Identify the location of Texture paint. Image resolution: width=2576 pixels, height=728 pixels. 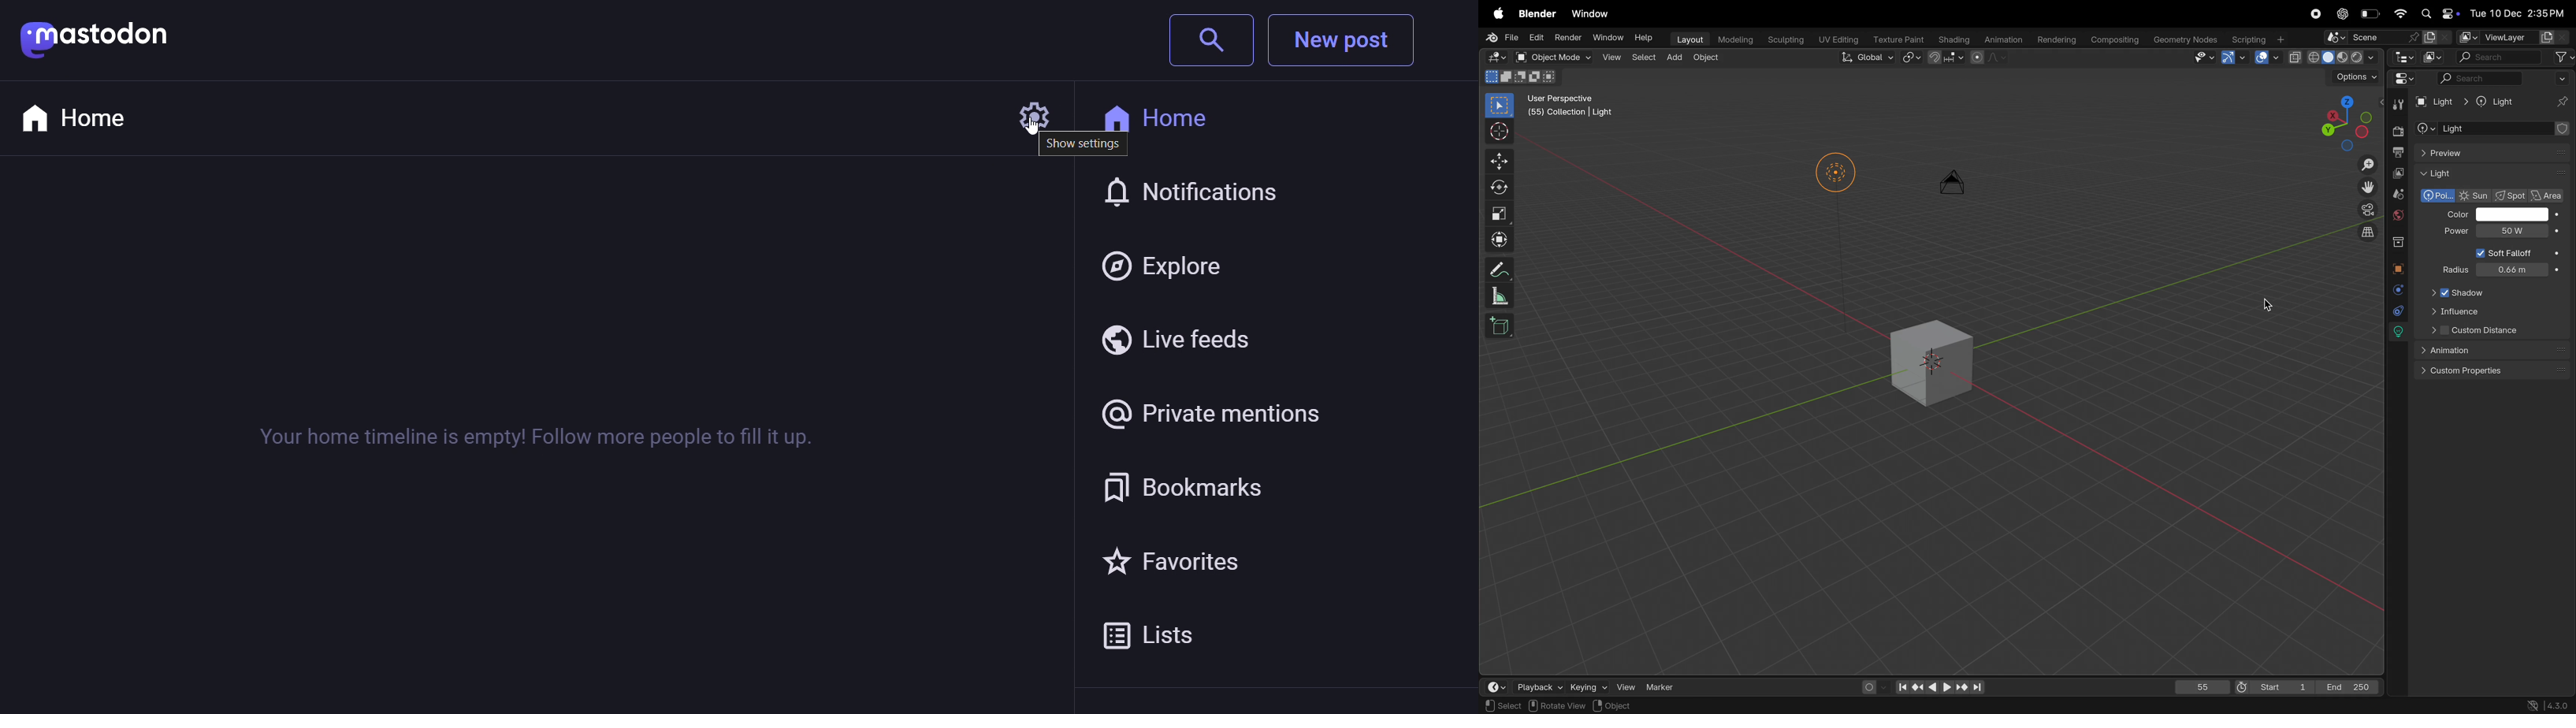
(1898, 39).